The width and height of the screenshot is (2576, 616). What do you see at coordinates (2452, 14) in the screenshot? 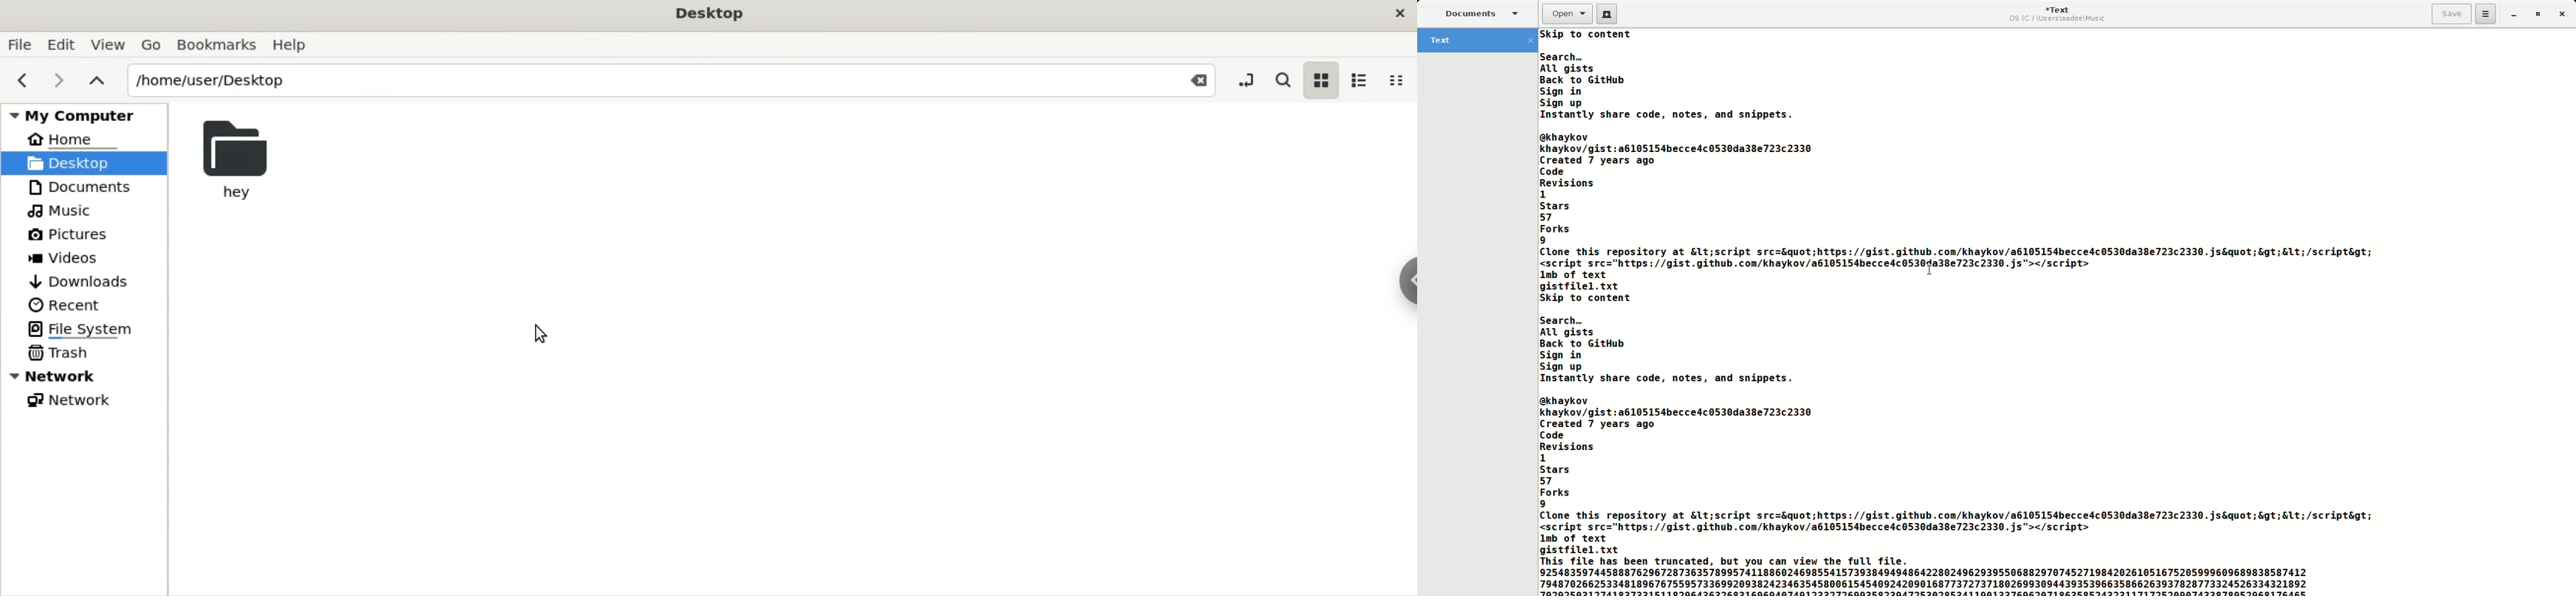
I see `Save` at bounding box center [2452, 14].